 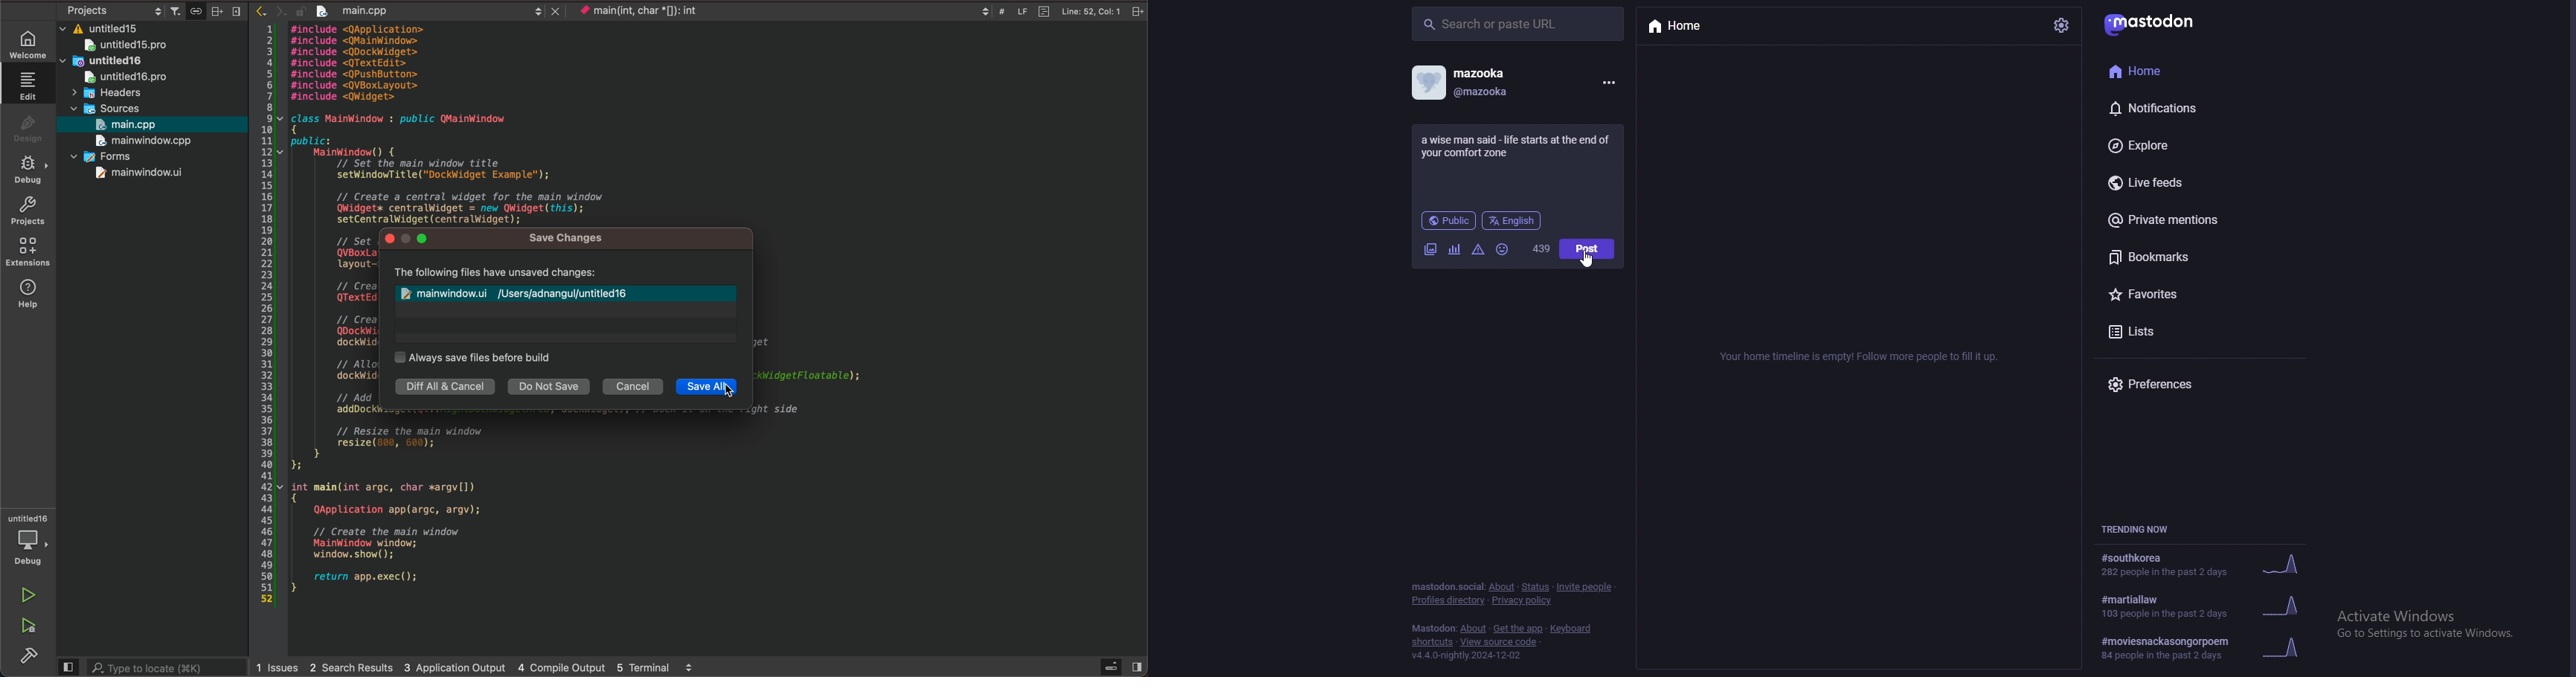 What do you see at coordinates (1863, 357) in the screenshot?
I see `info` at bounding box center [1863, 357].